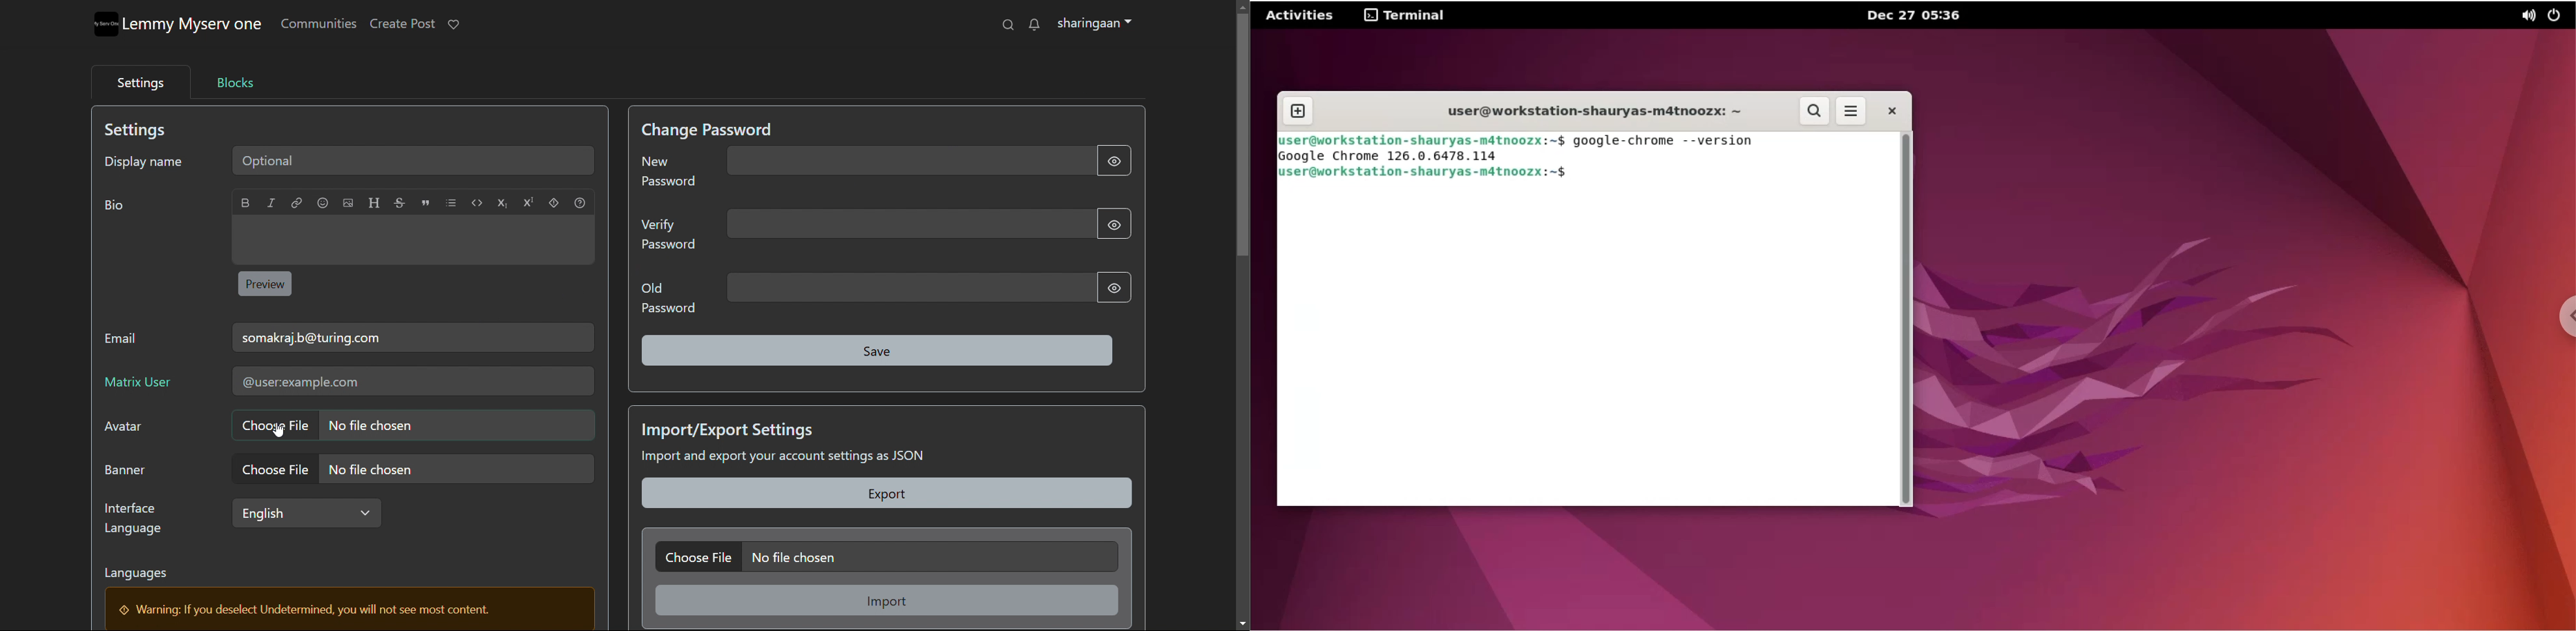  Describe the element at coordinates (816, 459) in the screenshot. I see `Import and export your account settings as JSON` at that location.